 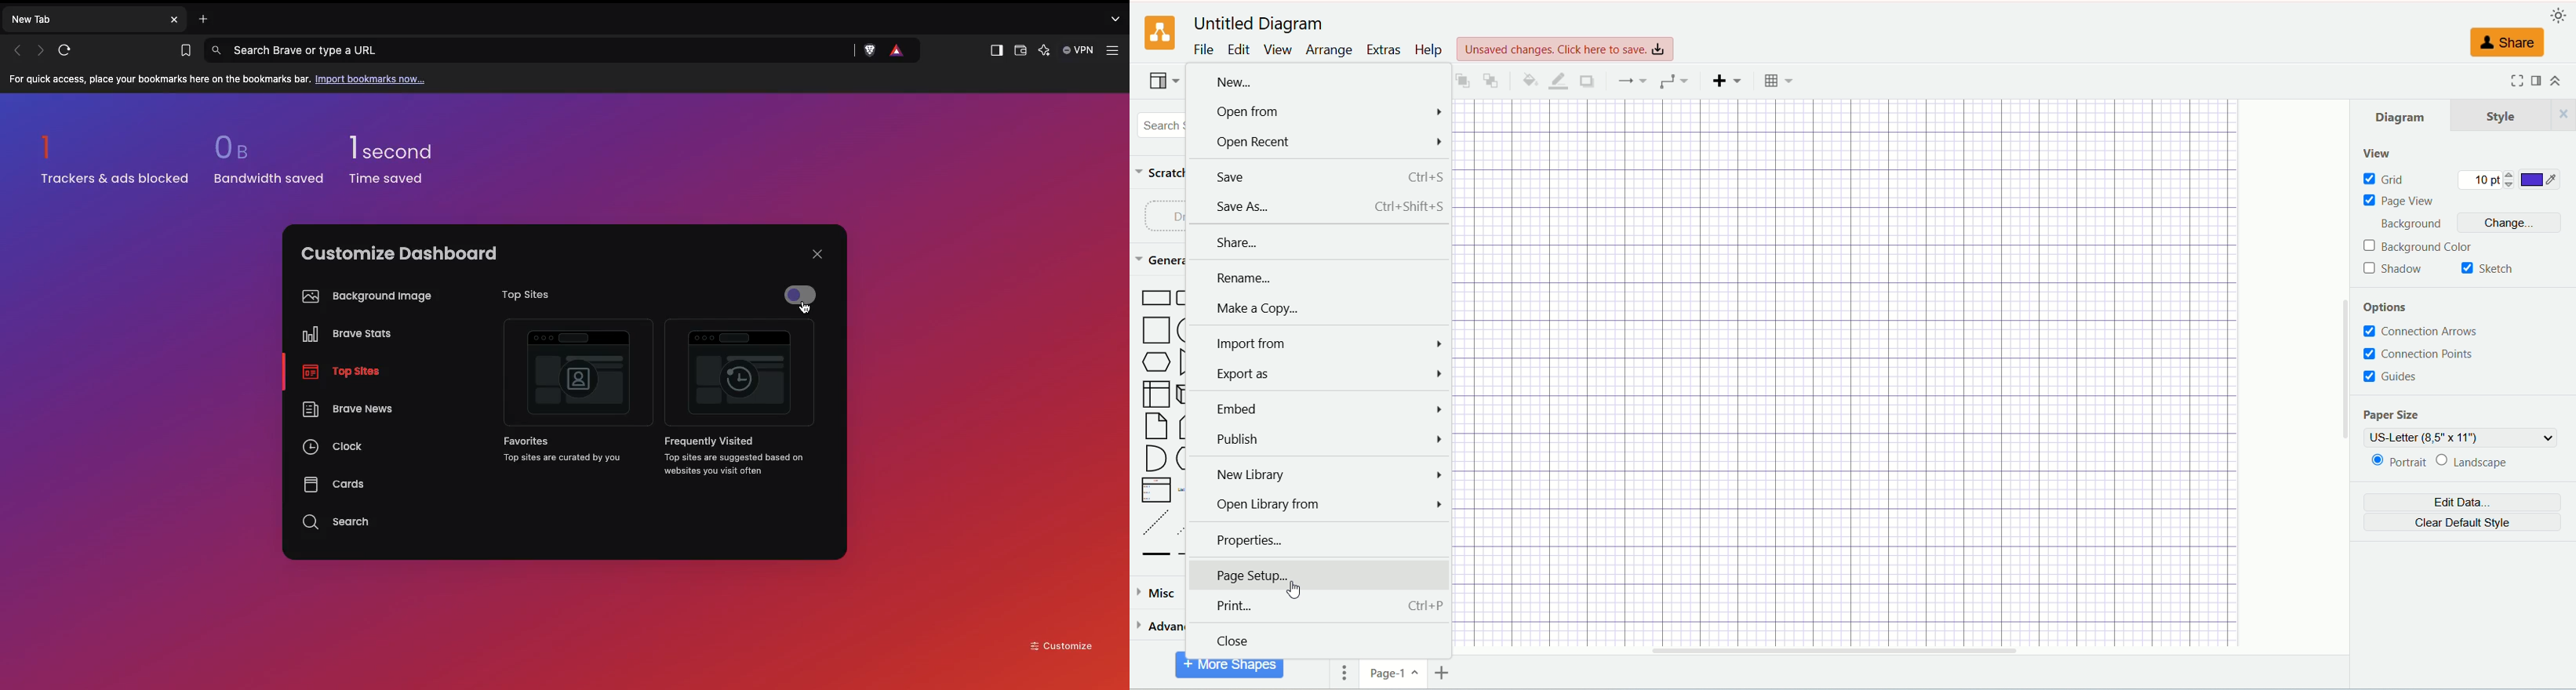 I want to click on clear default style, so click(x=2462, y=524).